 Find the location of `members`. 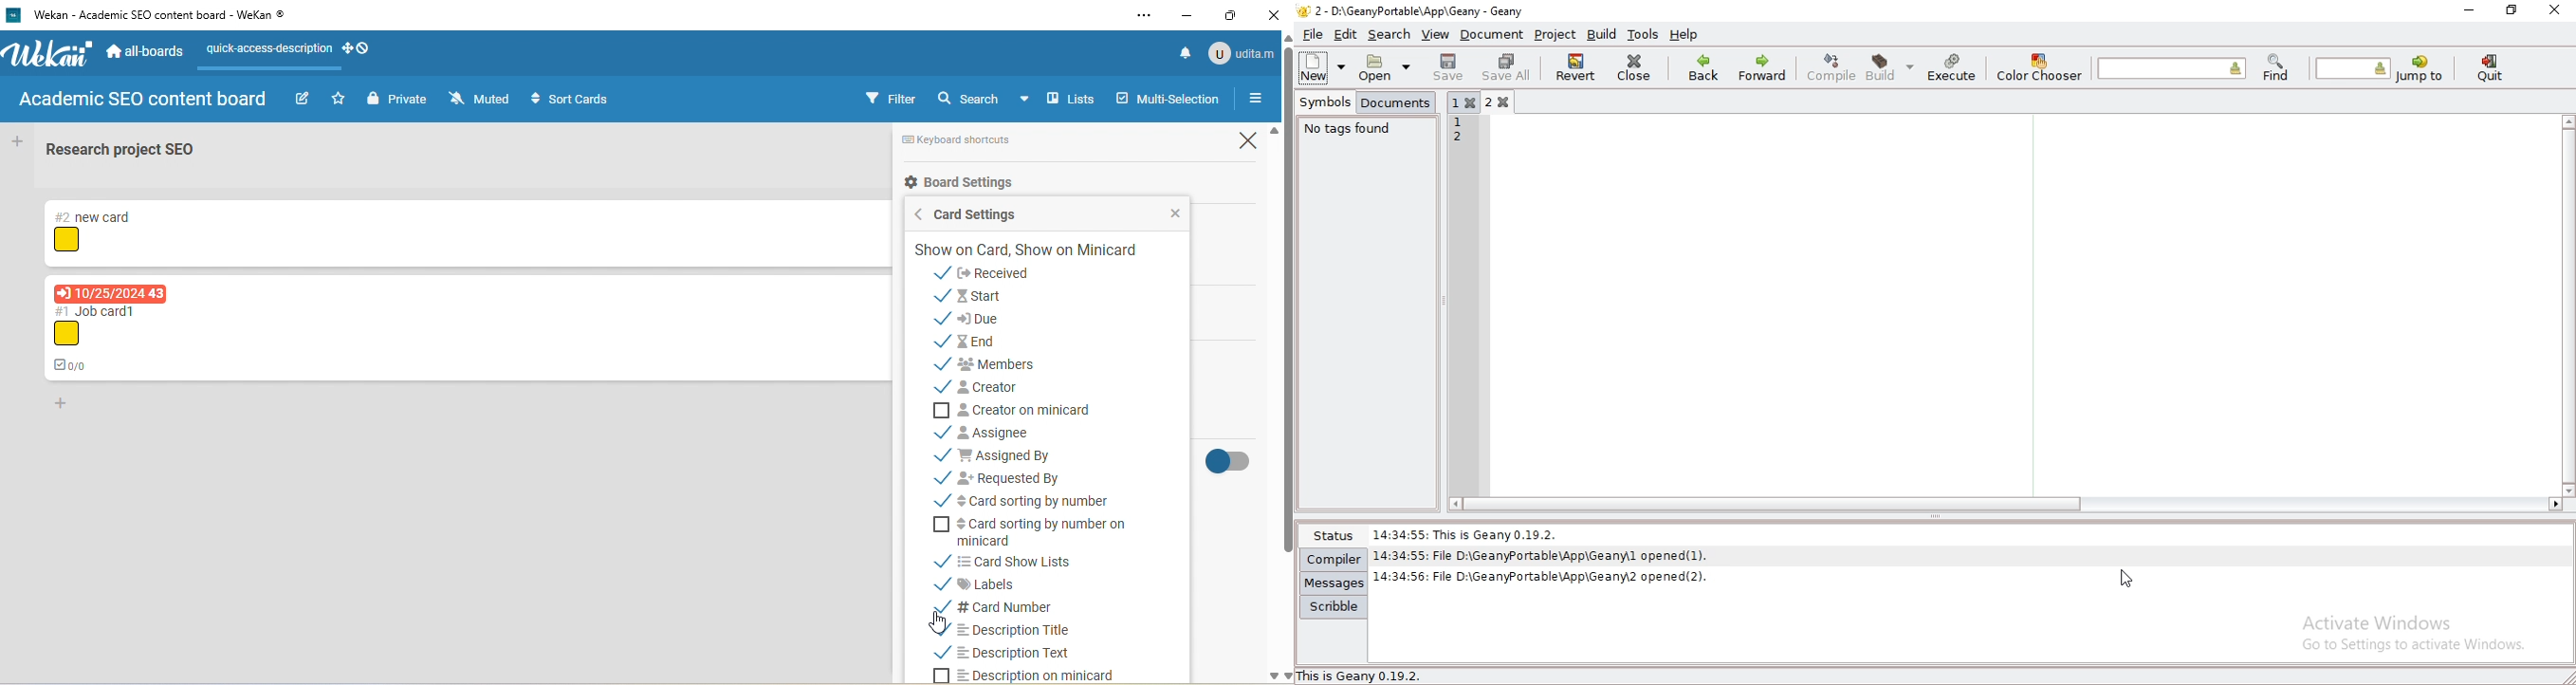

members is located at coordinates (1009, 366).